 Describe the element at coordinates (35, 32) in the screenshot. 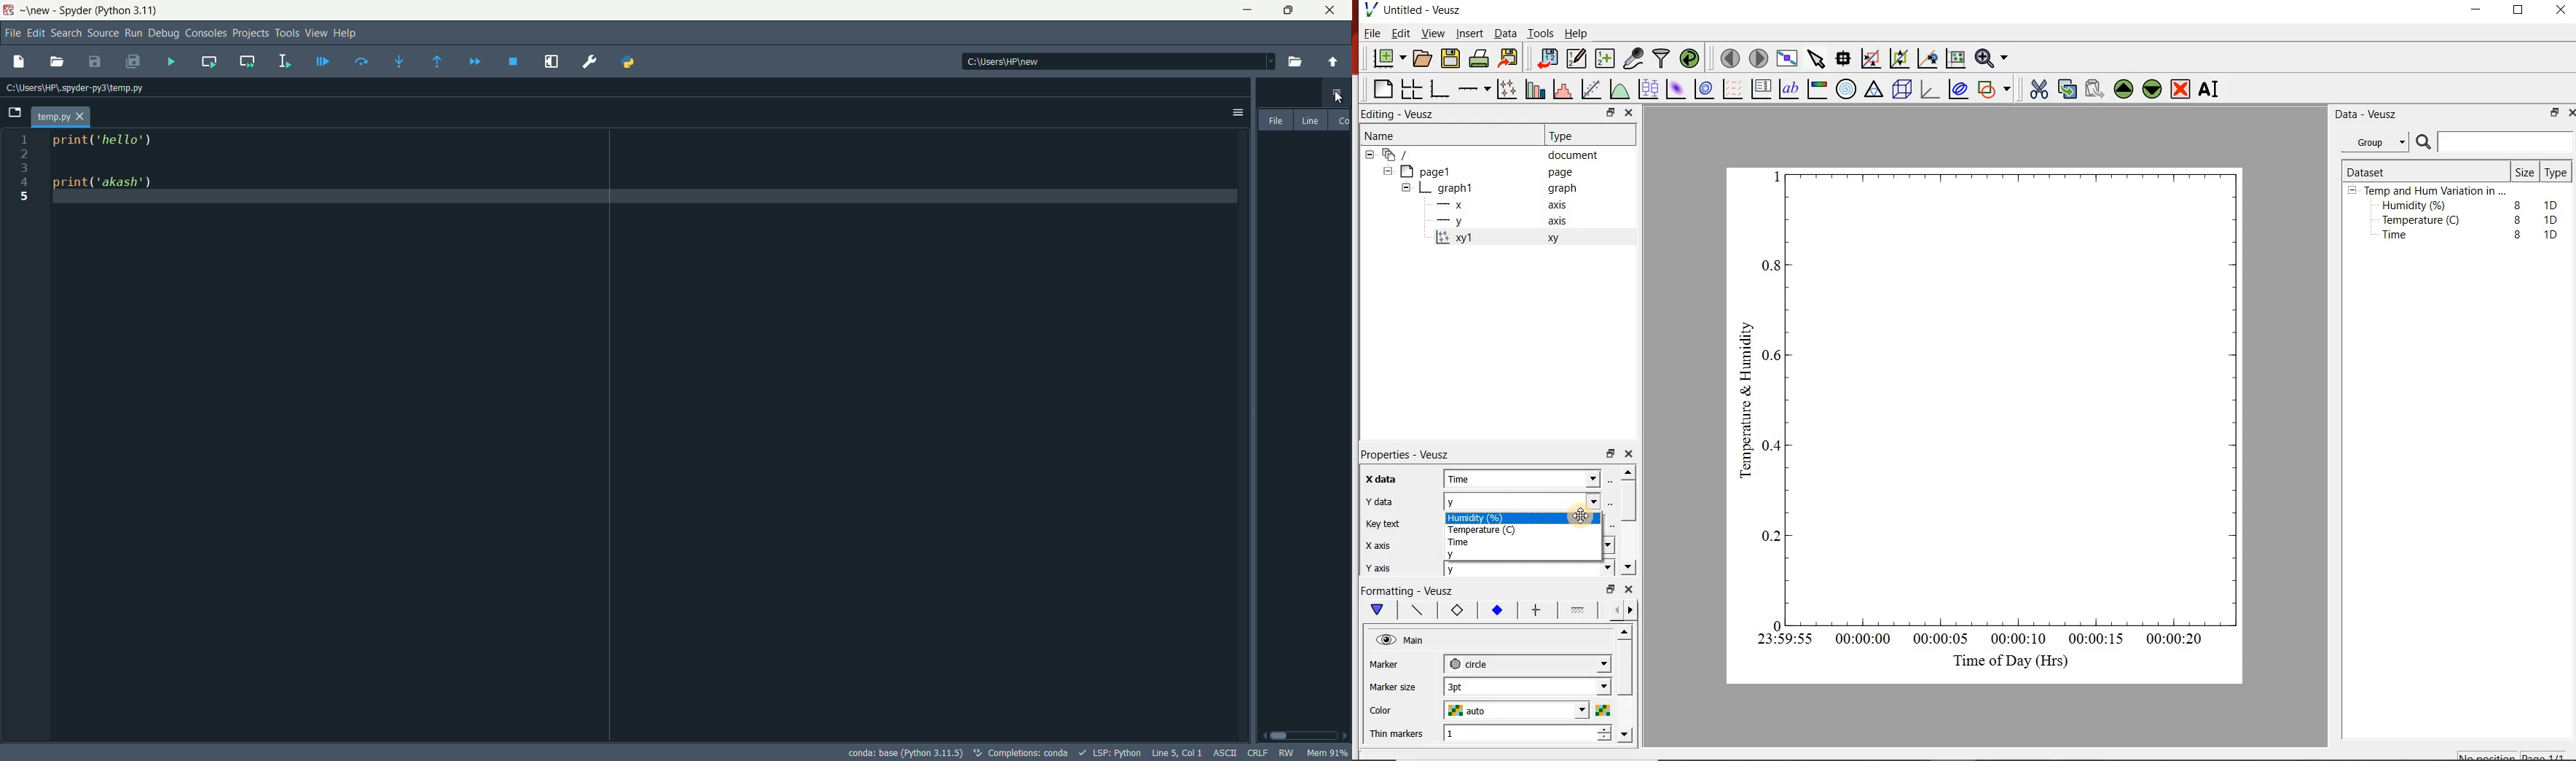

I see `edit menu` at that location.